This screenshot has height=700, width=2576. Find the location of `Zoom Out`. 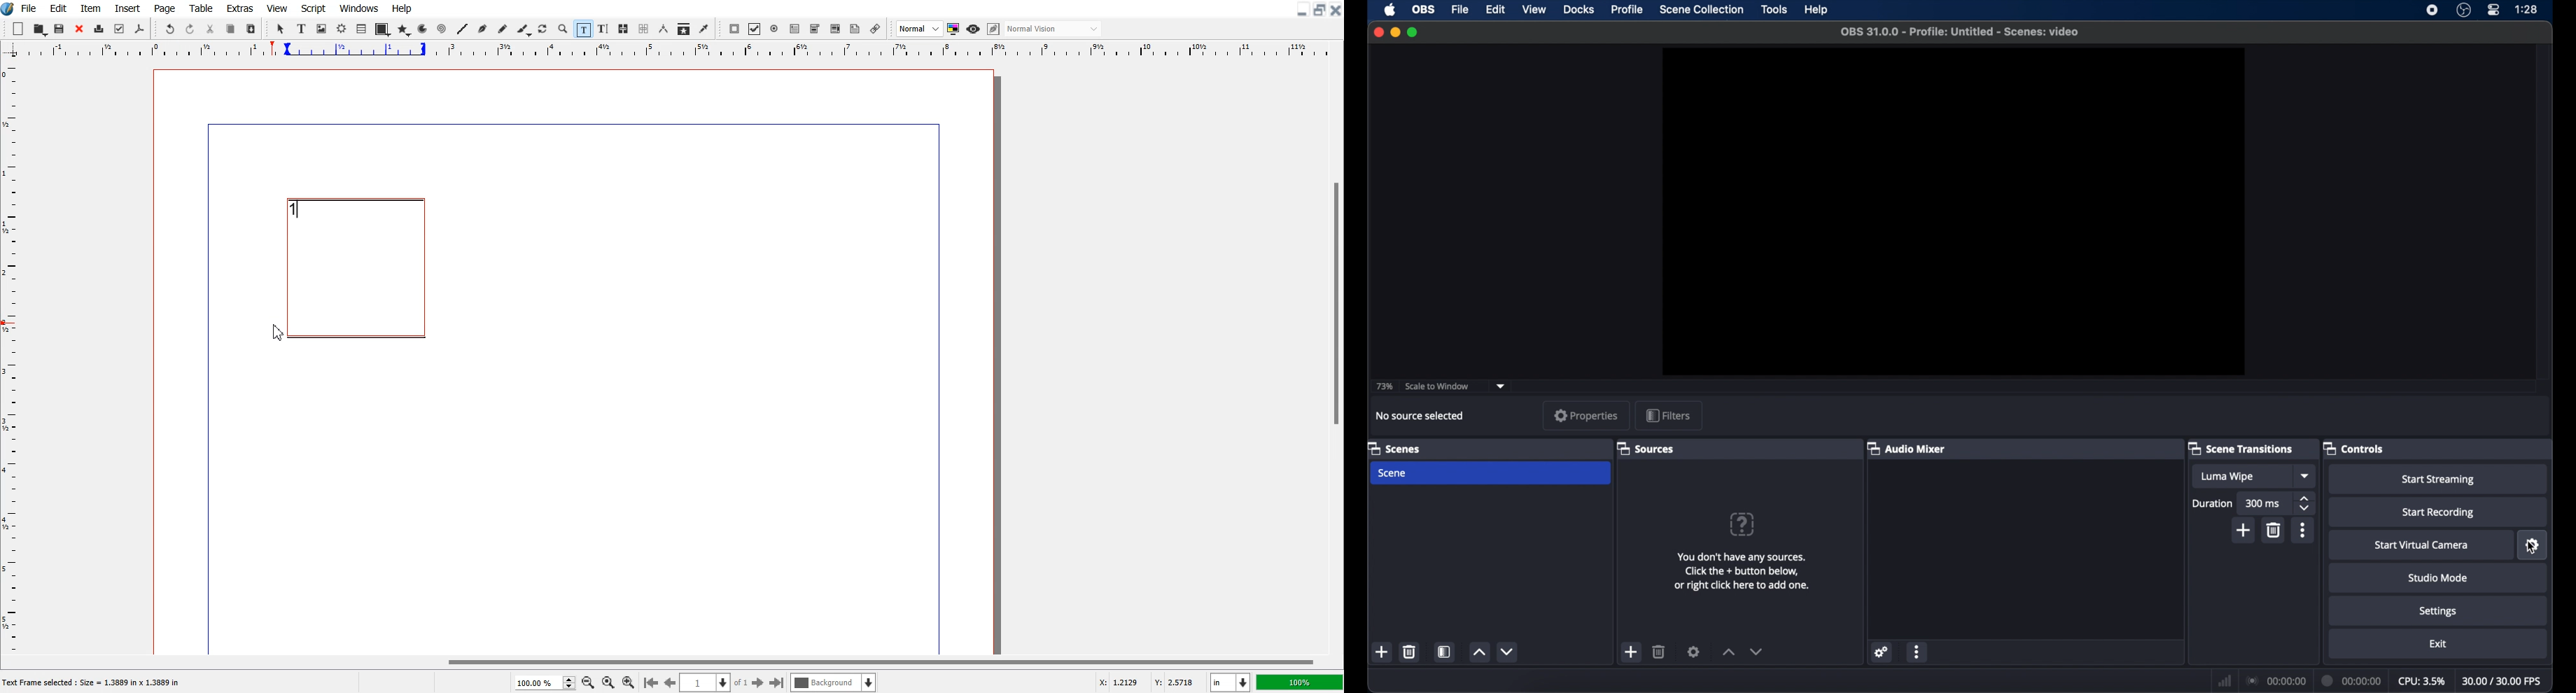

Zoom Out is located at coordinates (589, 683).